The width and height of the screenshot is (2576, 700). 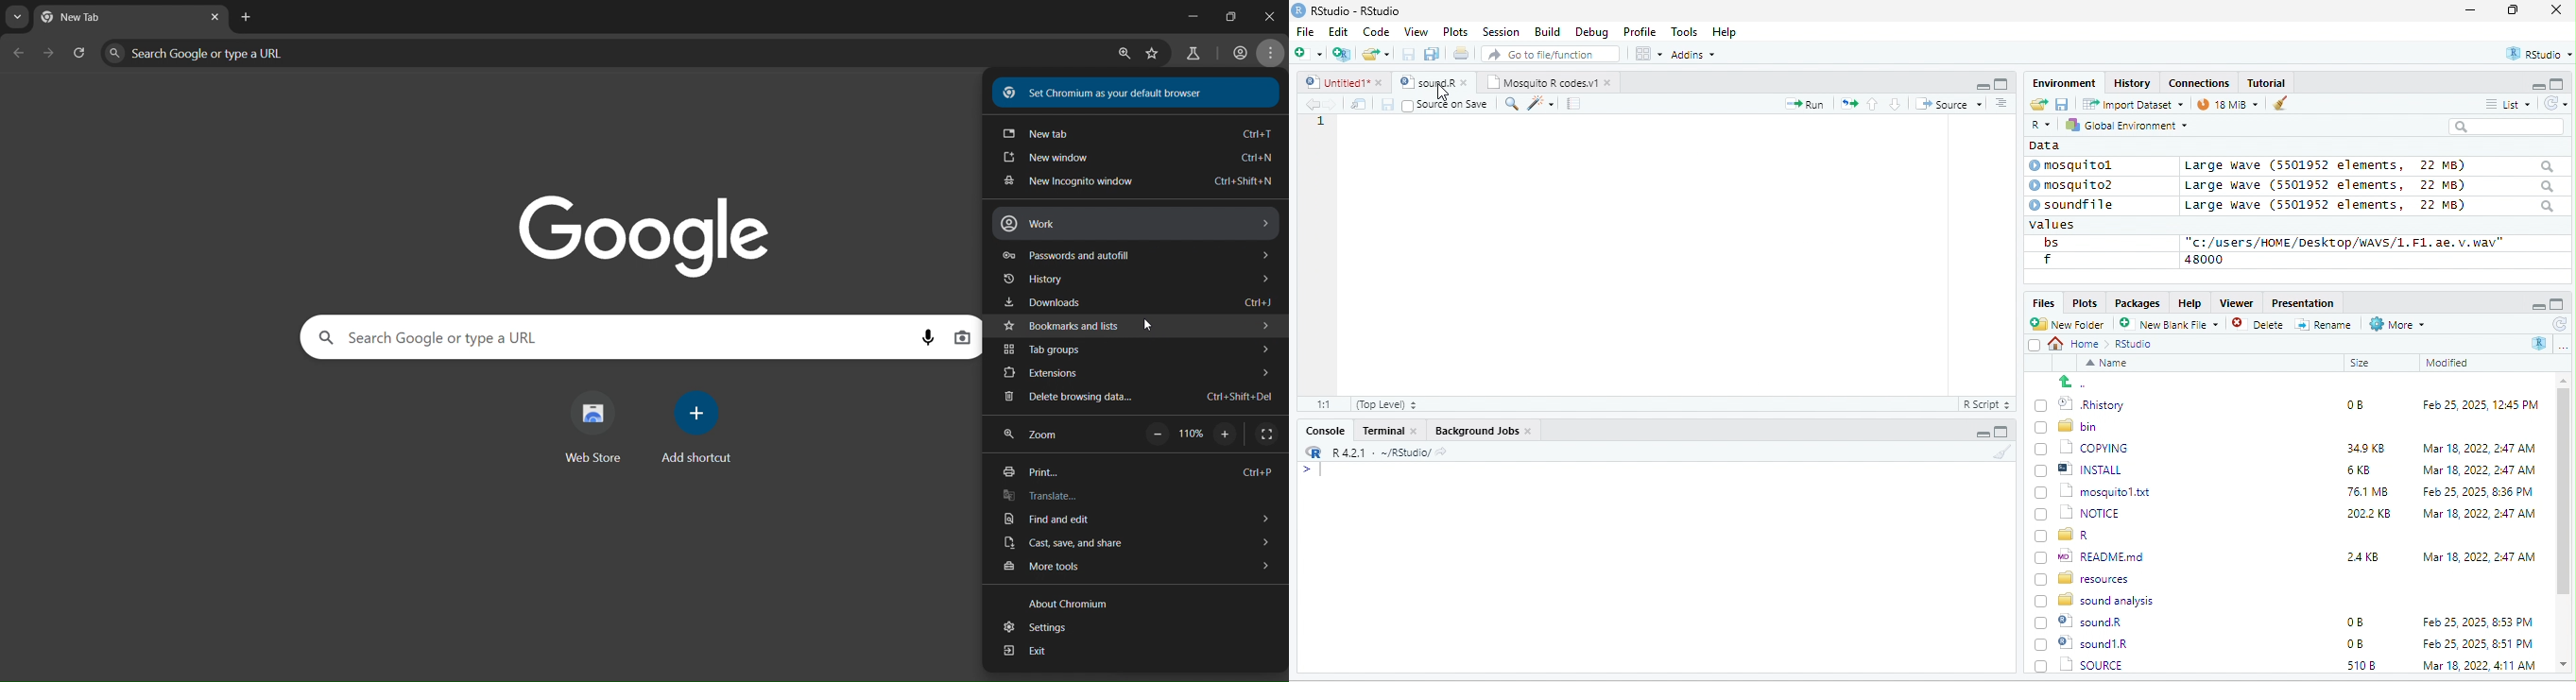 What do you see at coordinates (1640, 32) in the screenshot?
I see `Profile` at bounding box center [1640, 32].